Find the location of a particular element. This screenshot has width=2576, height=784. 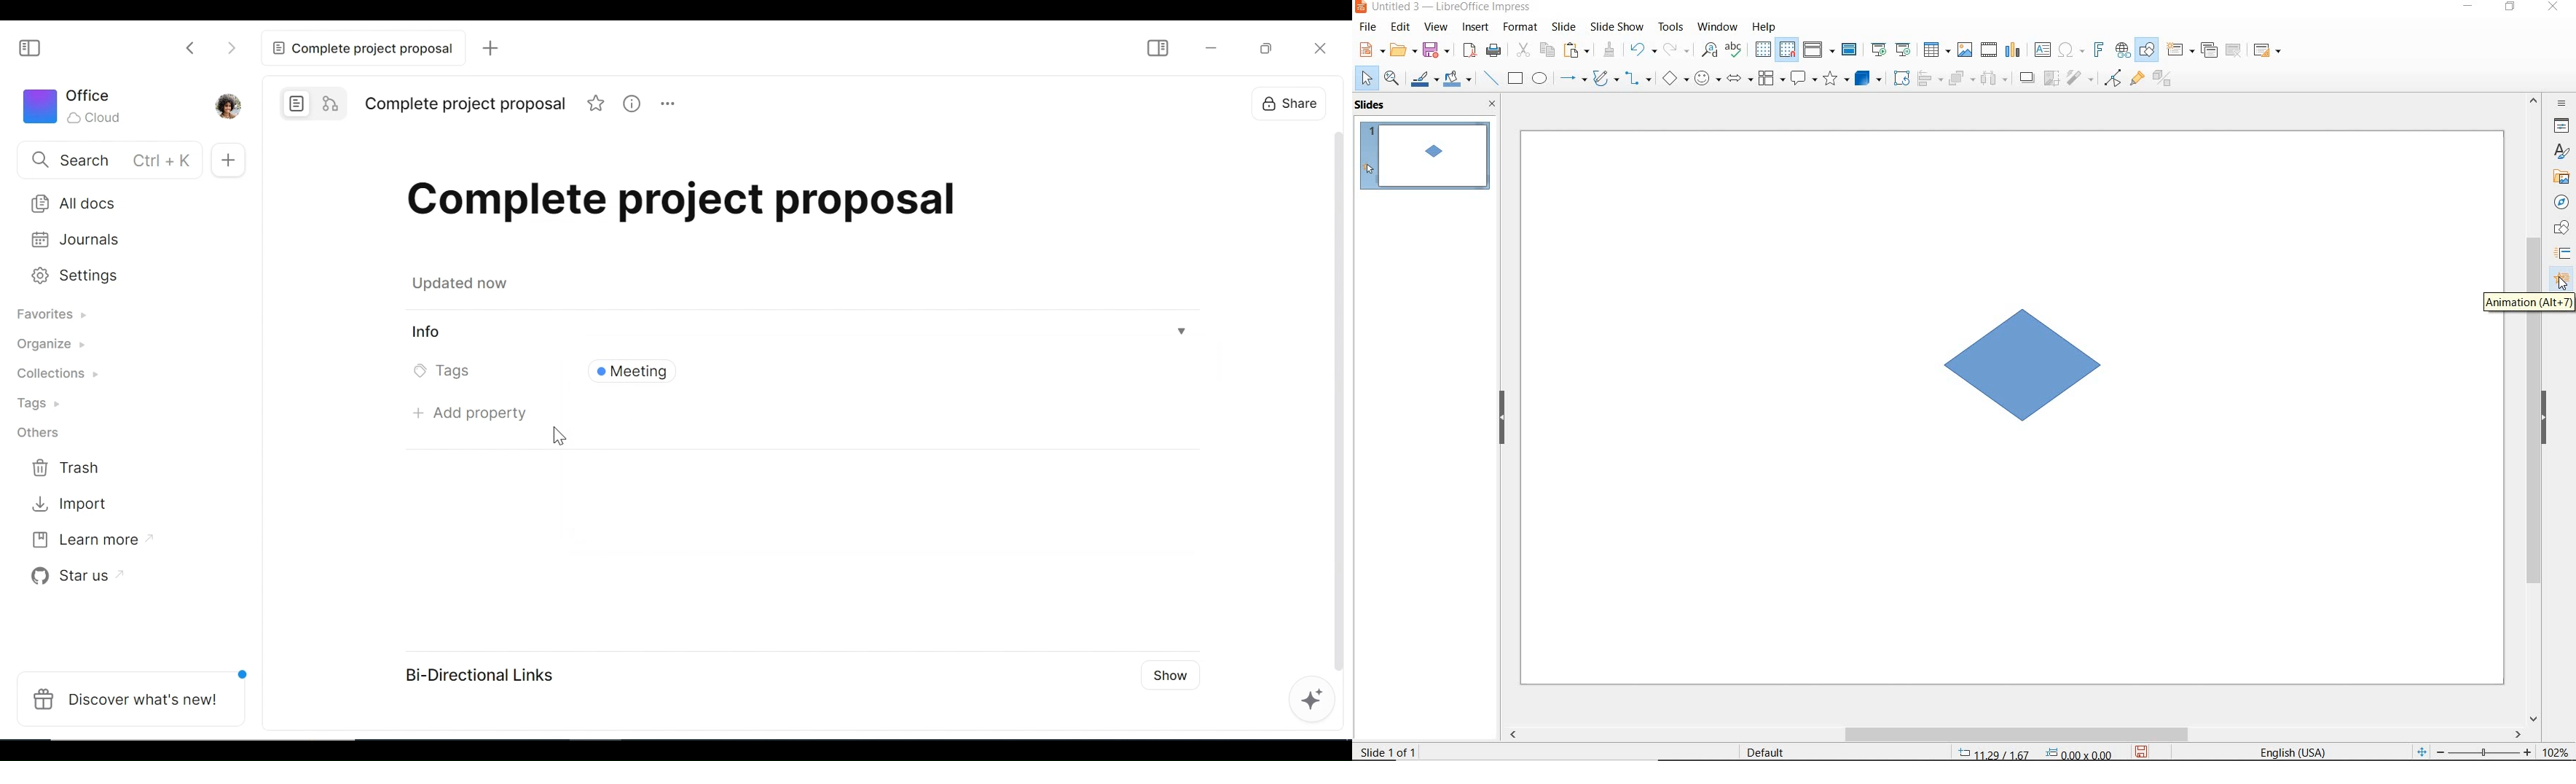

hide is located at coordinates (2550, 418).